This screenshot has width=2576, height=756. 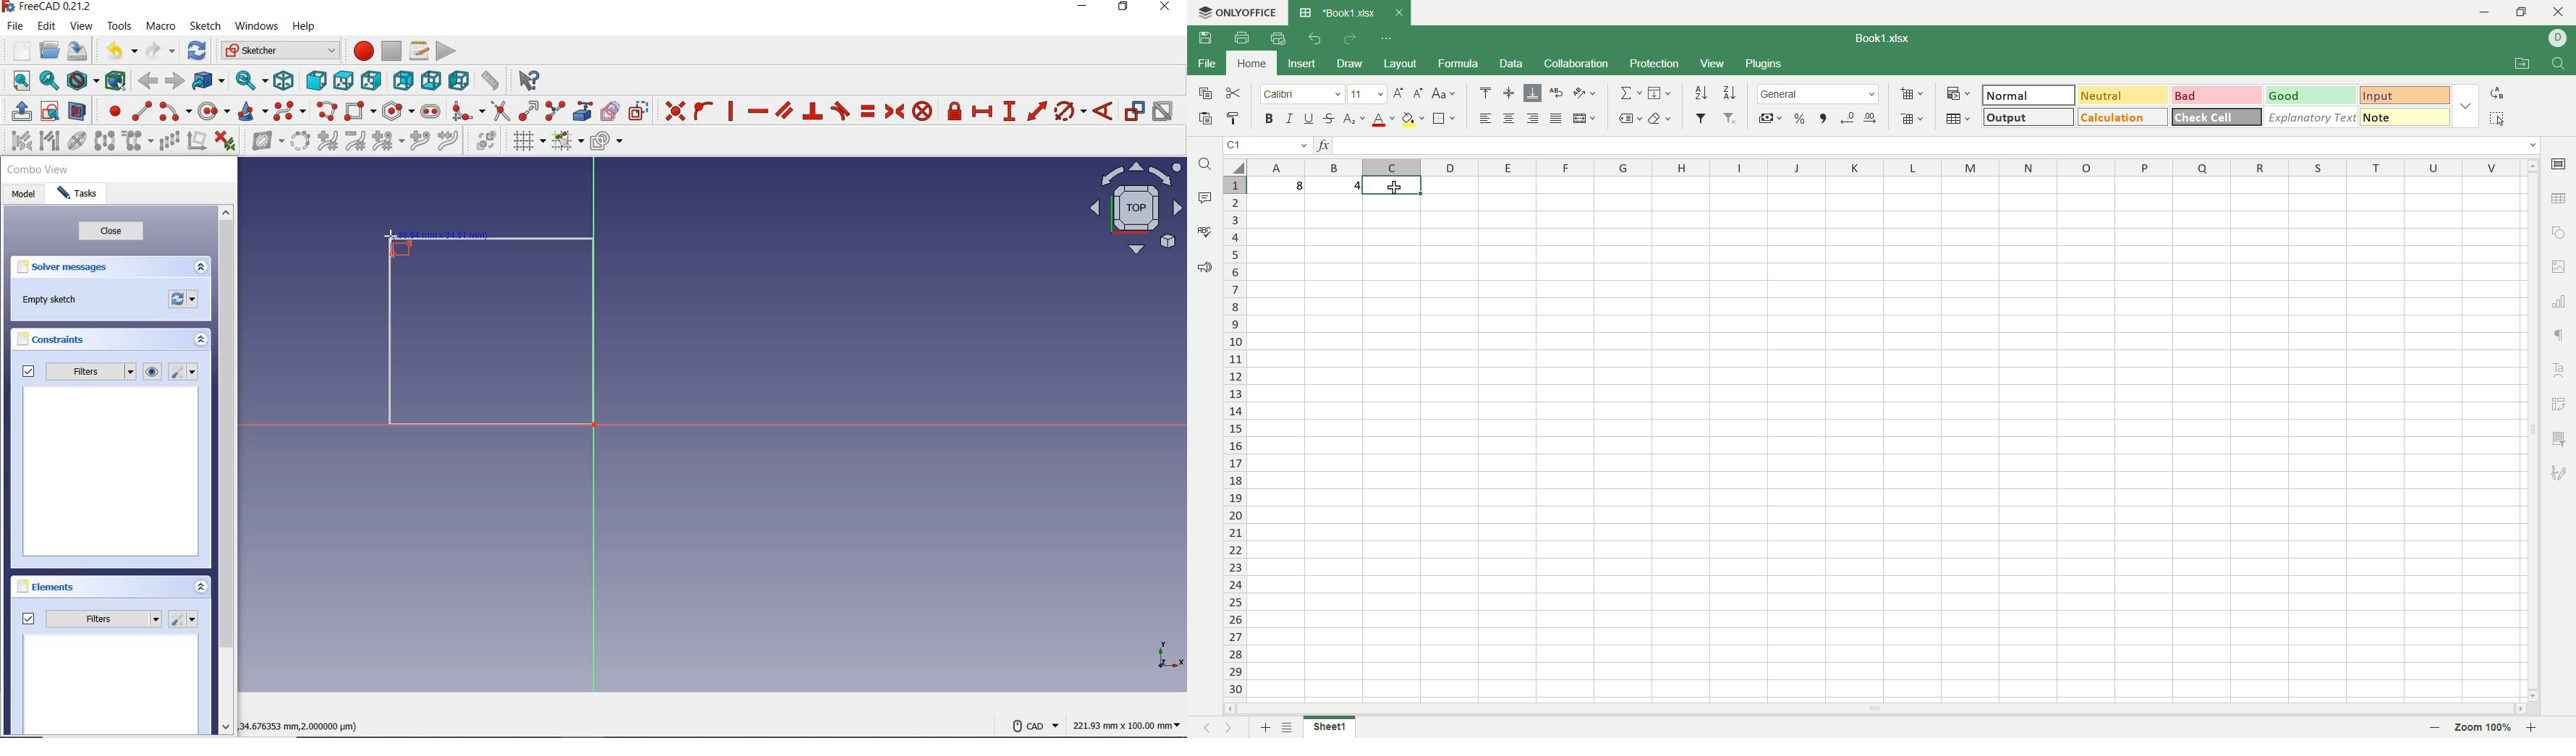 I want to click on tools, so click(x=119, y=27).